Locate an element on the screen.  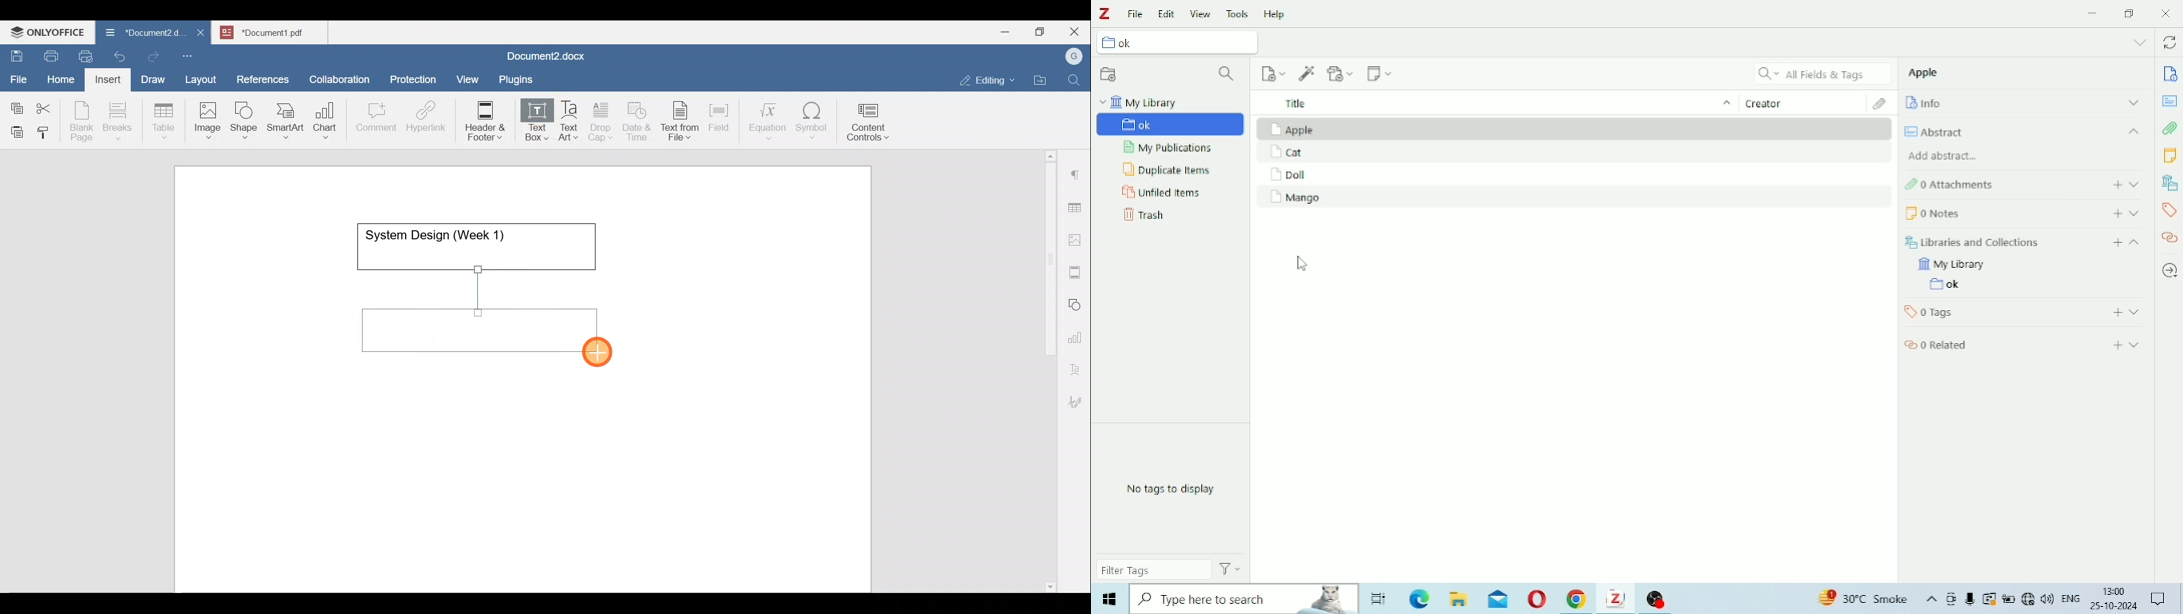
Quick print is located at coordinates (82, 55).